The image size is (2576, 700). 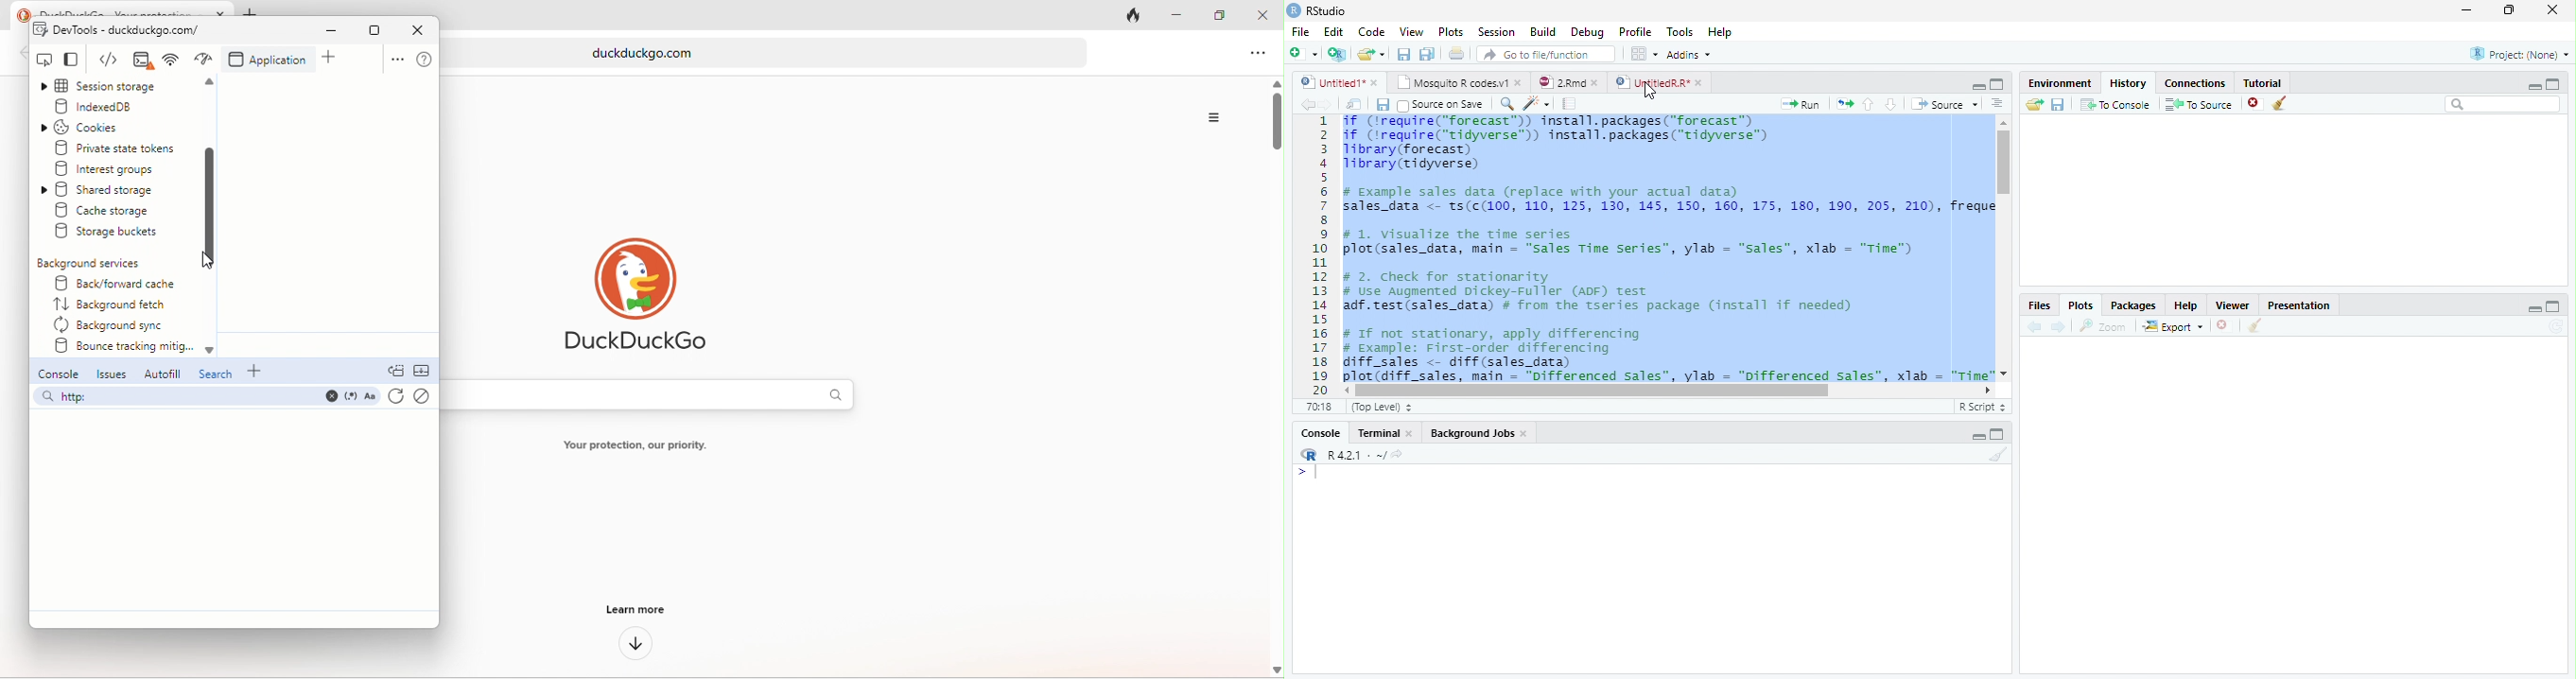 What do you see at coordinates (1797, 105) in the screenshot?
I see `Run` at bounding box center [1797, 105].